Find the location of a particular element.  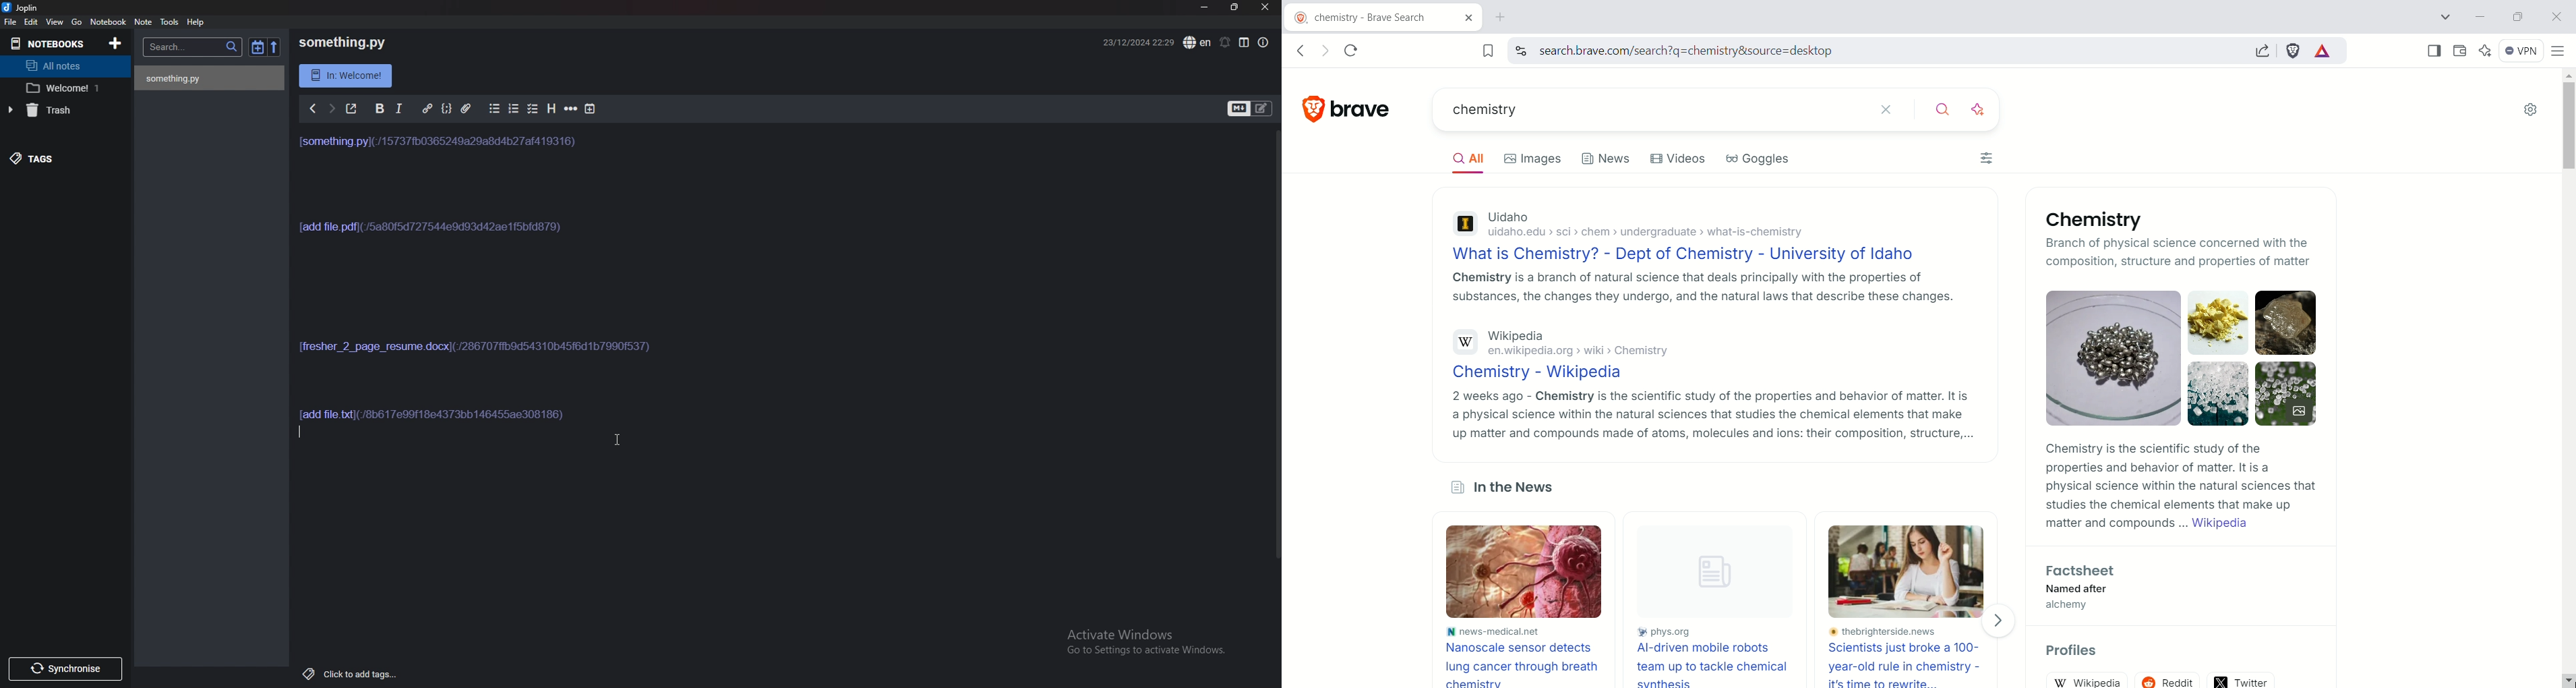

Add notebooks is located at coordinates (115, 43).